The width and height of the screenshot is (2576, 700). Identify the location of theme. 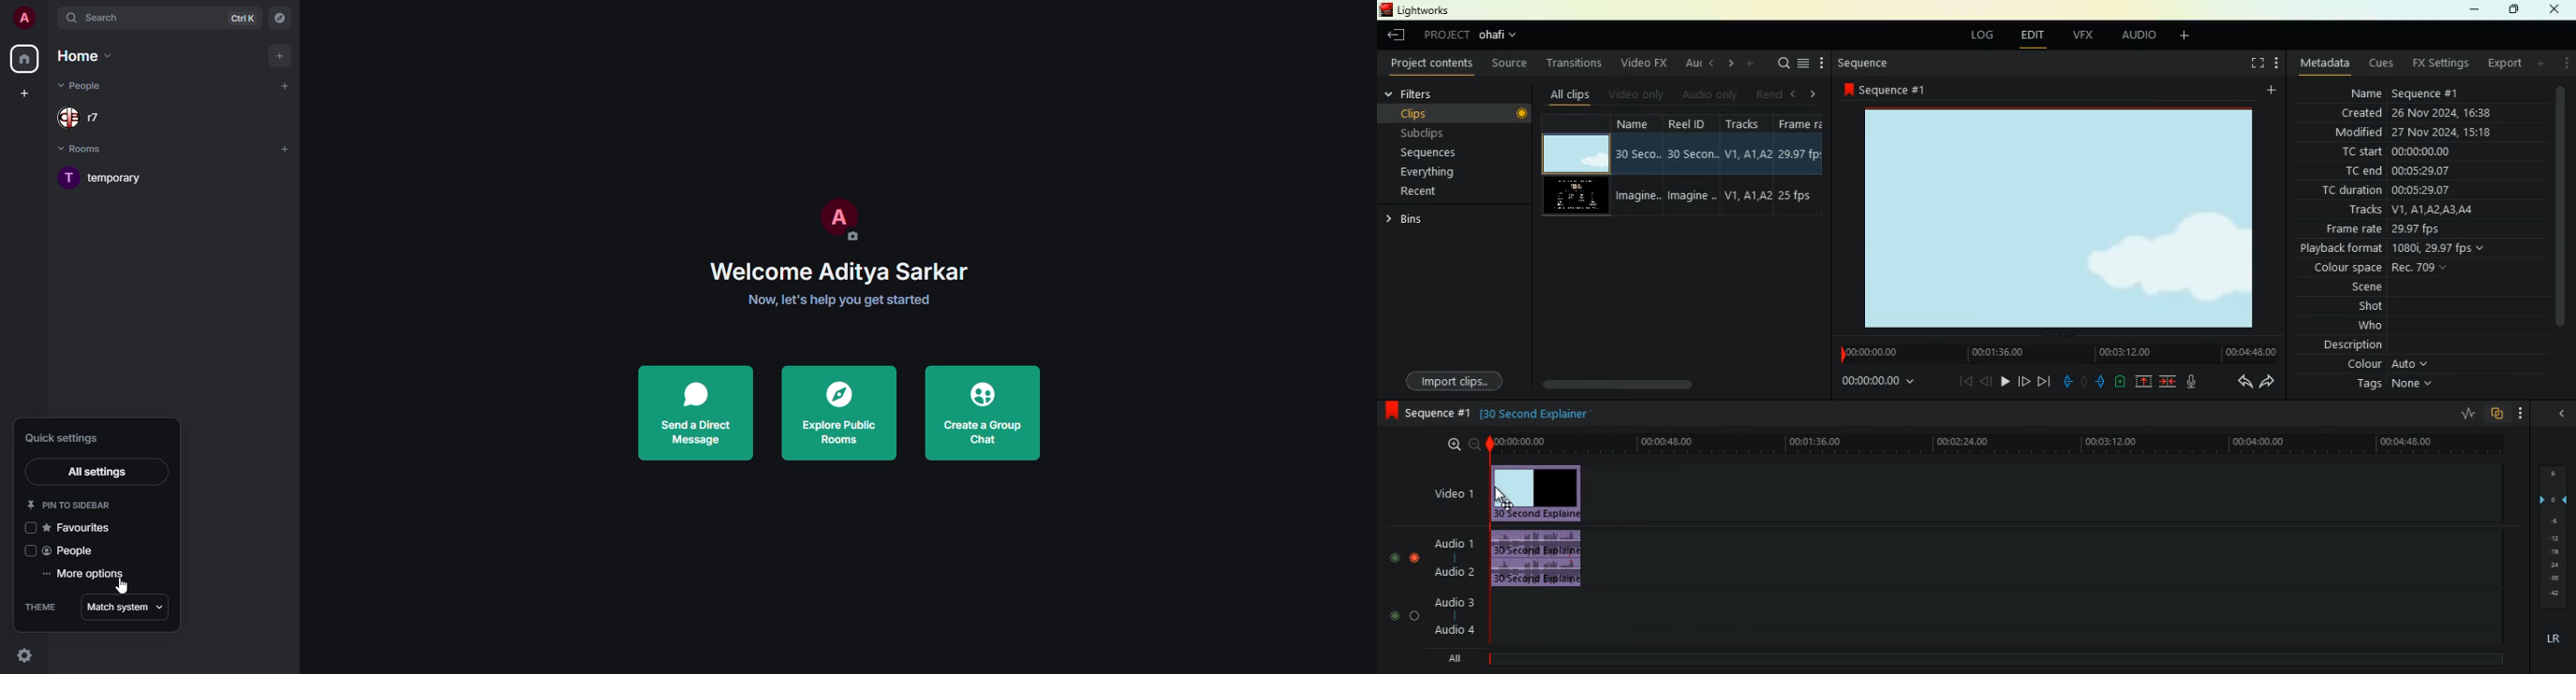
(41, 607).